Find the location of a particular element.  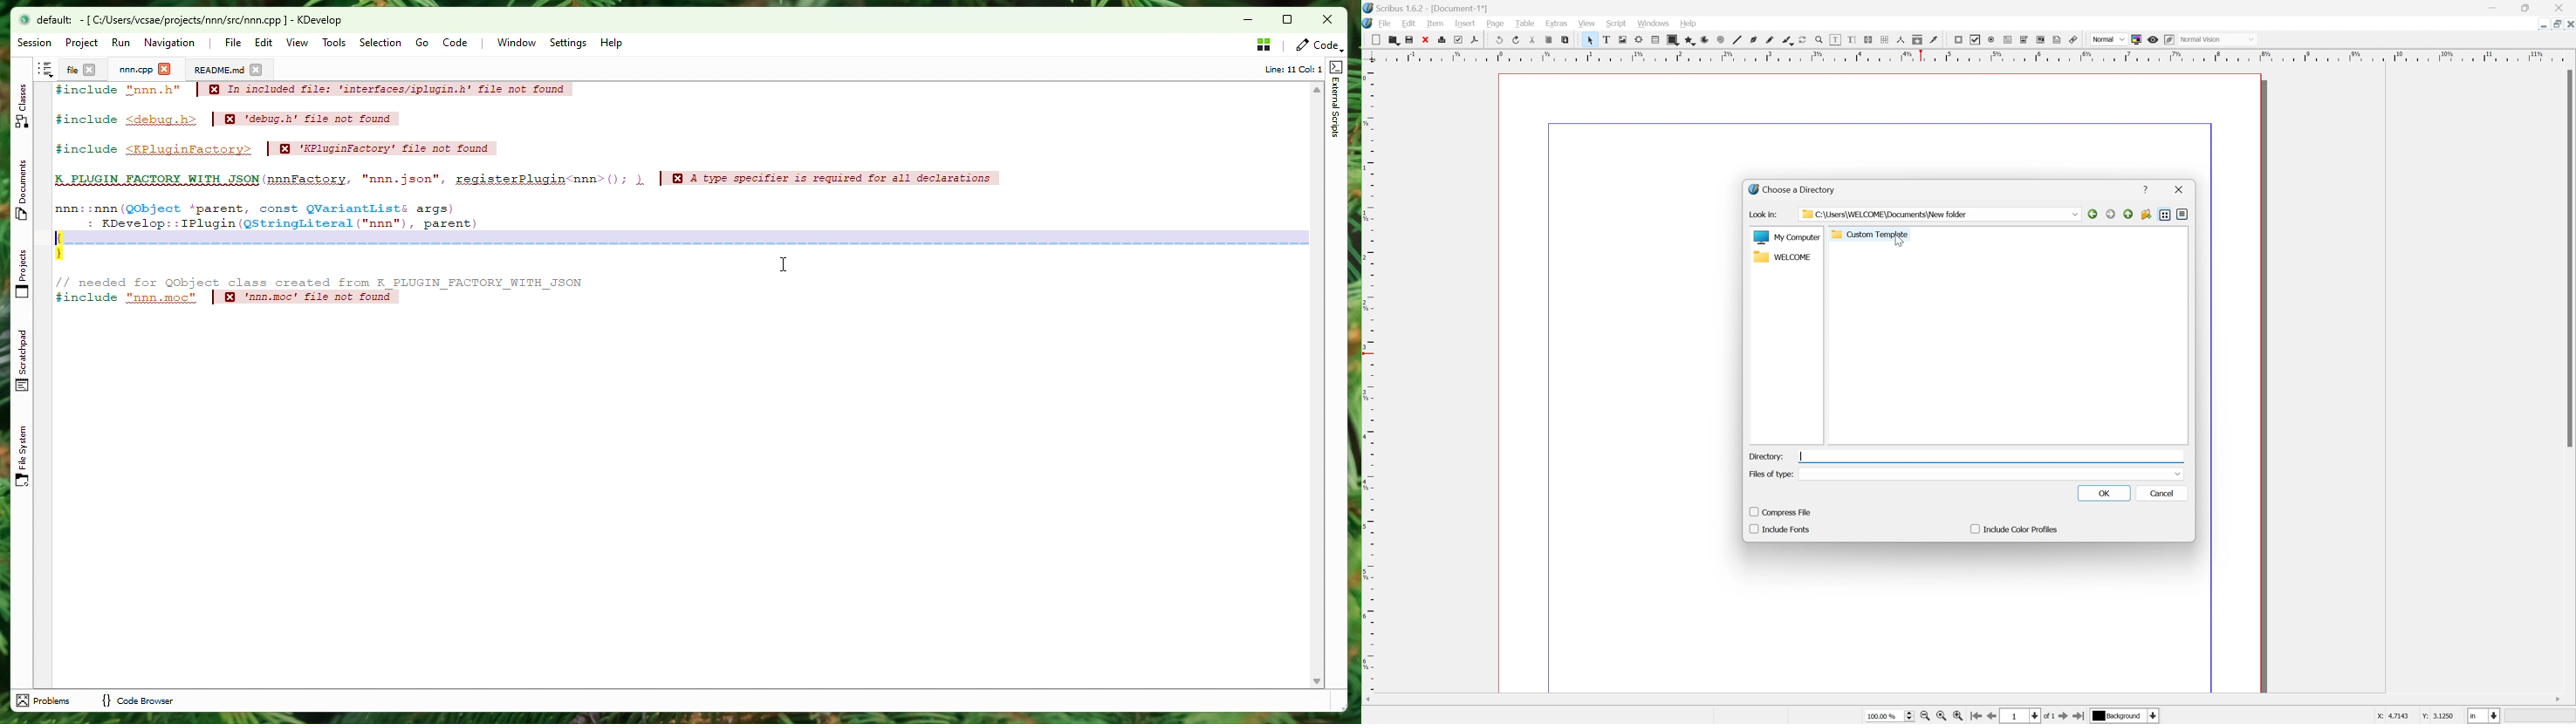

Go to first page is located at coordinates (1977, 715).